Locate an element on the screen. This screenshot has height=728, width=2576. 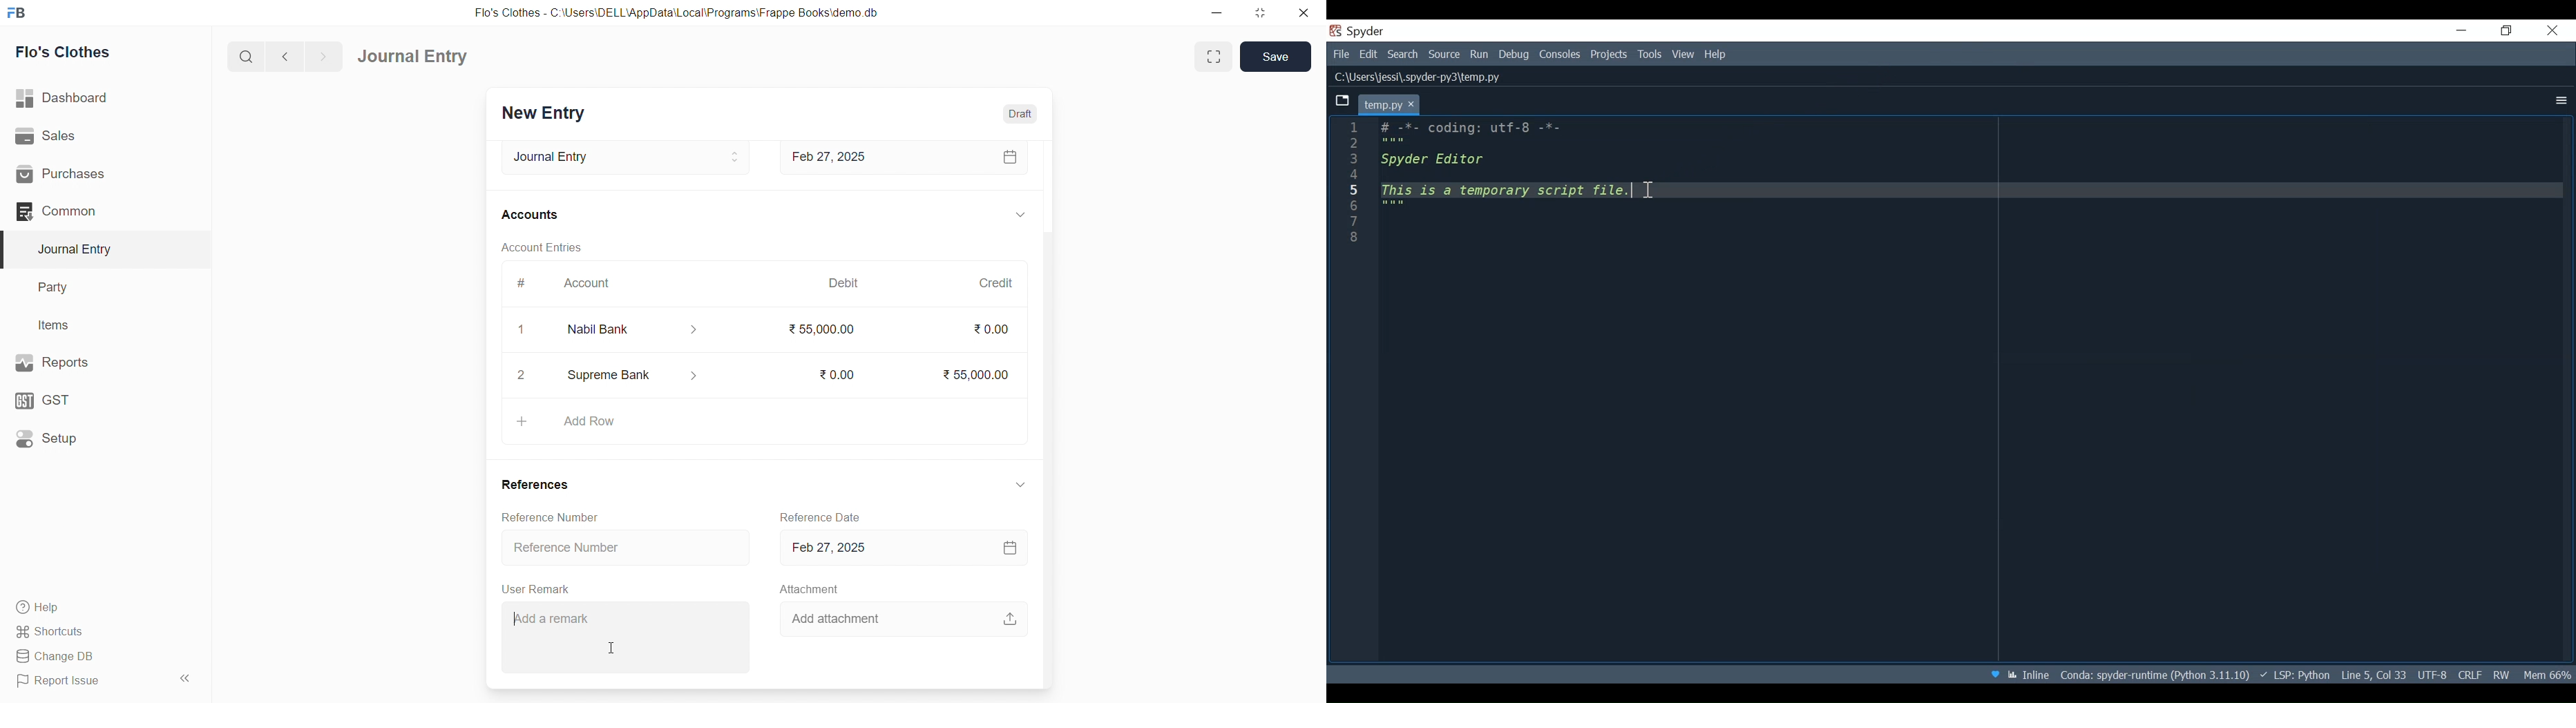
cursor is located at coordinates (612, 647).